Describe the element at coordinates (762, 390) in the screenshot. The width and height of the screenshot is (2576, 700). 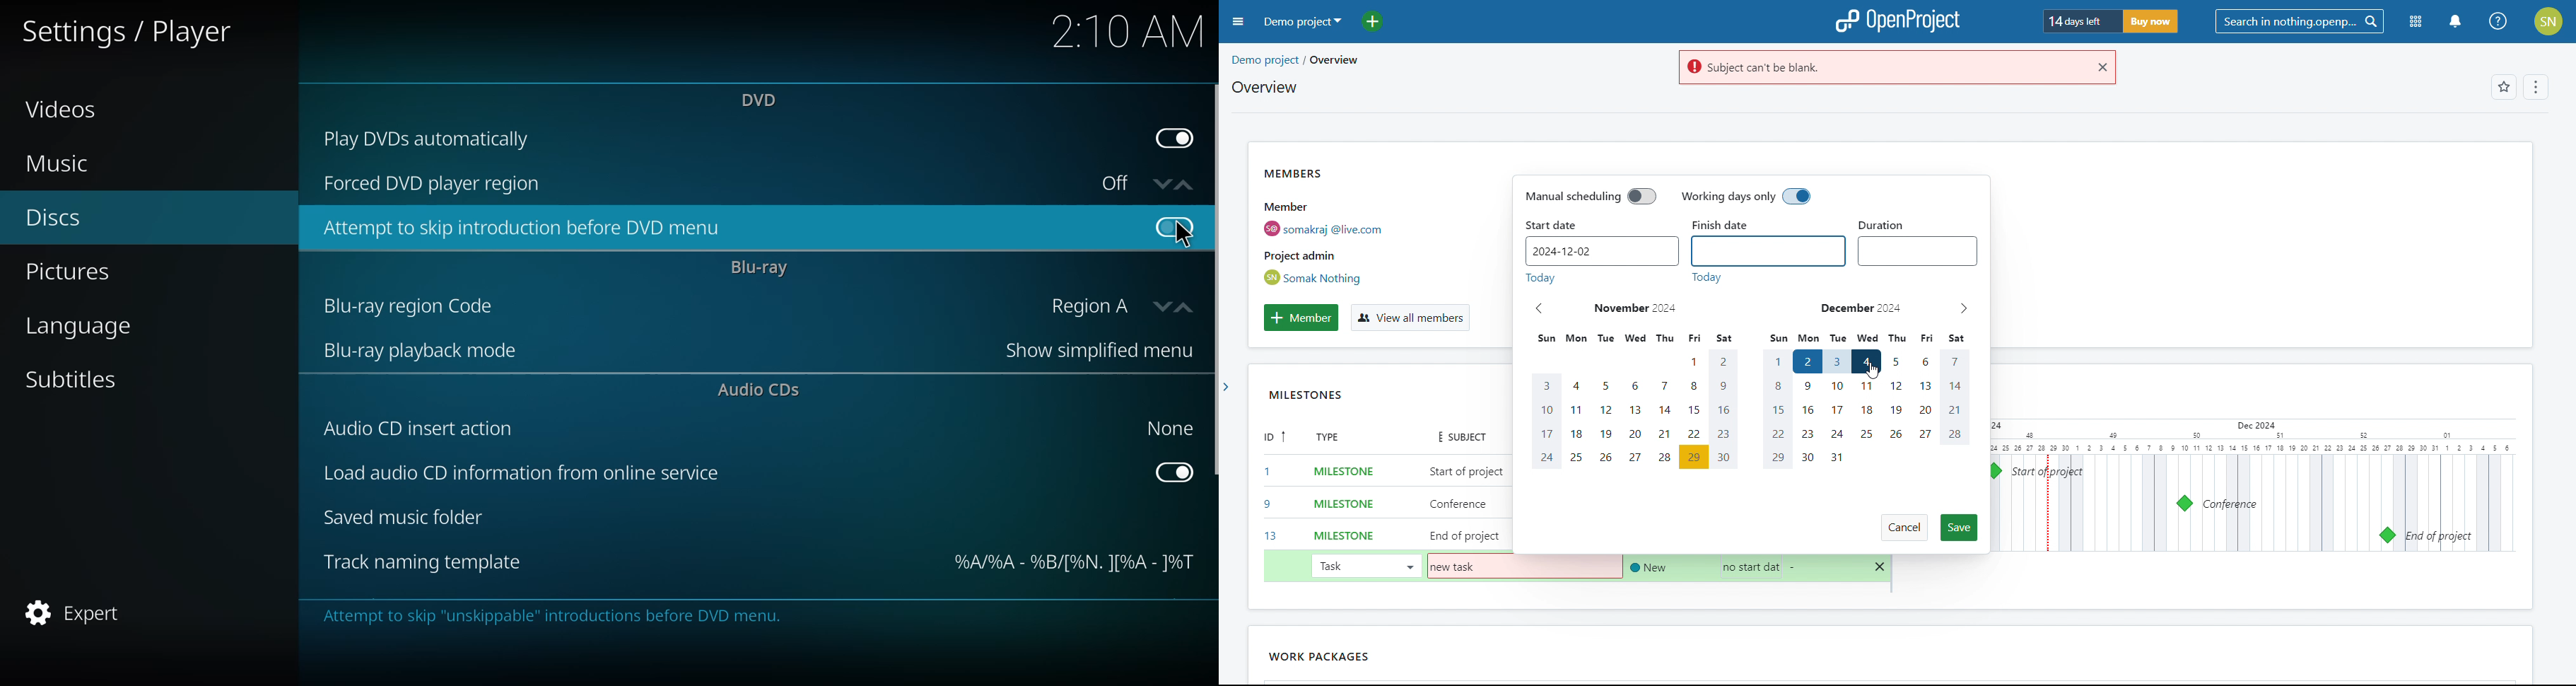
I see `audio cds` at that location.